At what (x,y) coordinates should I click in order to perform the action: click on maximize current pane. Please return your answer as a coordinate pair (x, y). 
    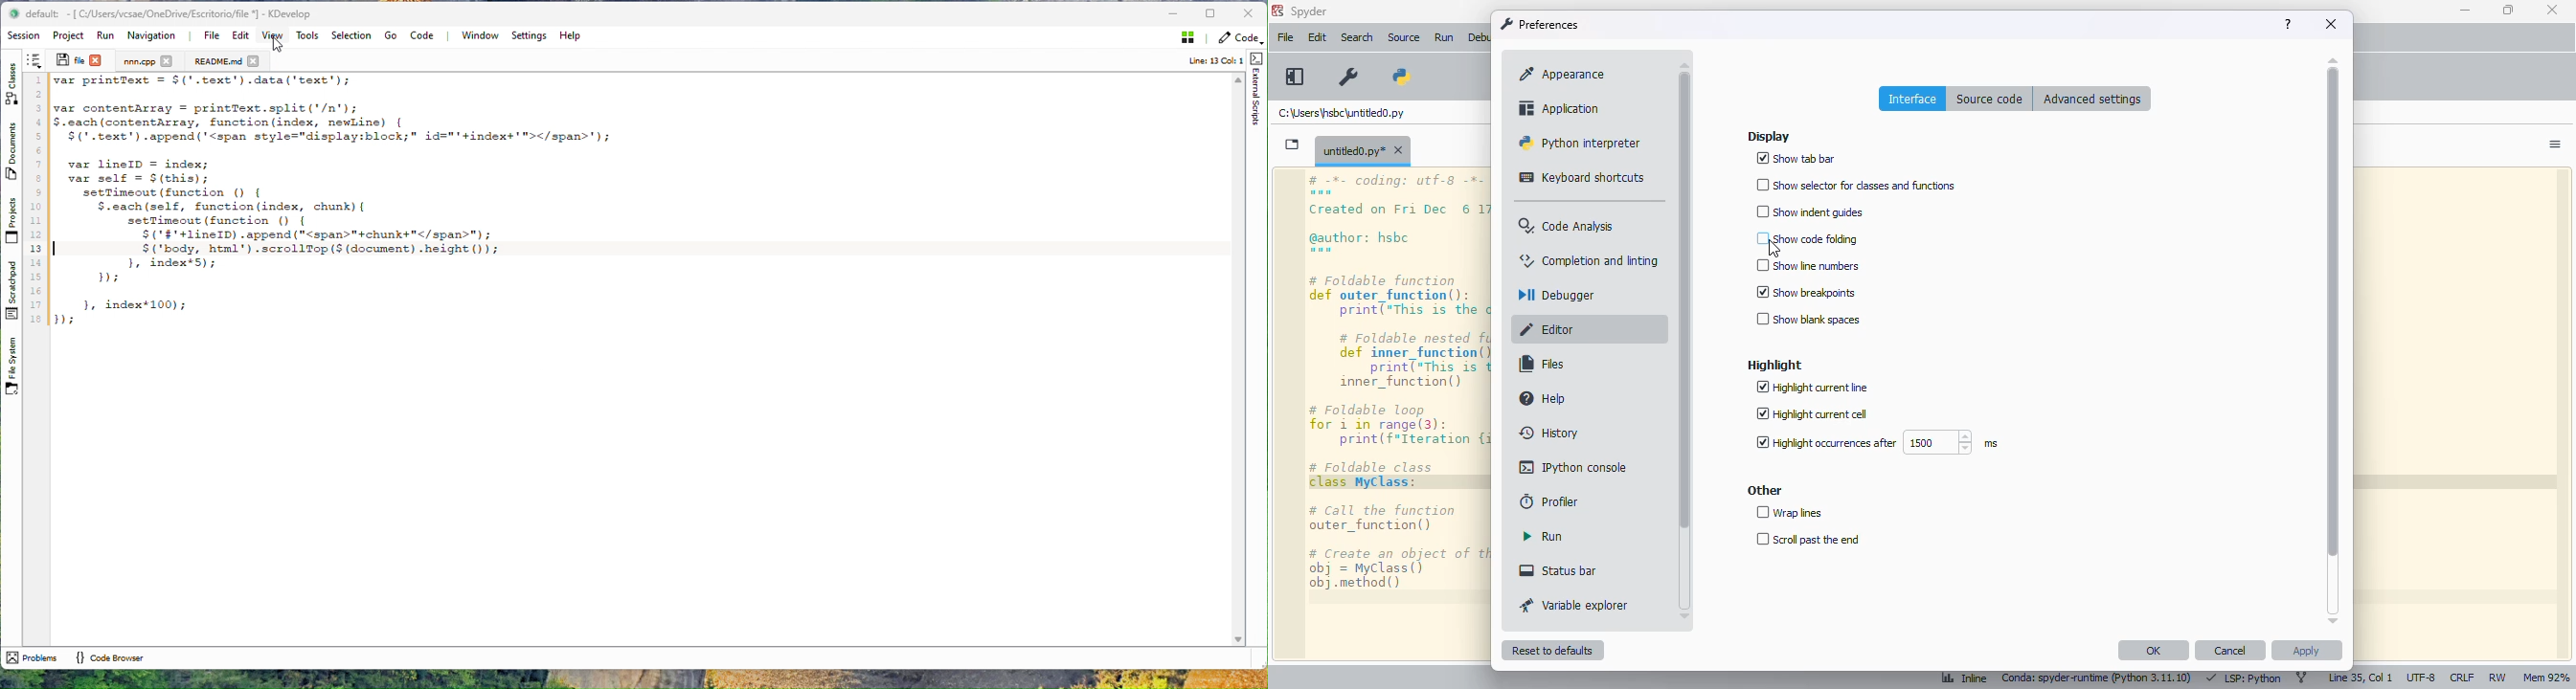
    Looking at the image, I should click on (1295, 77).